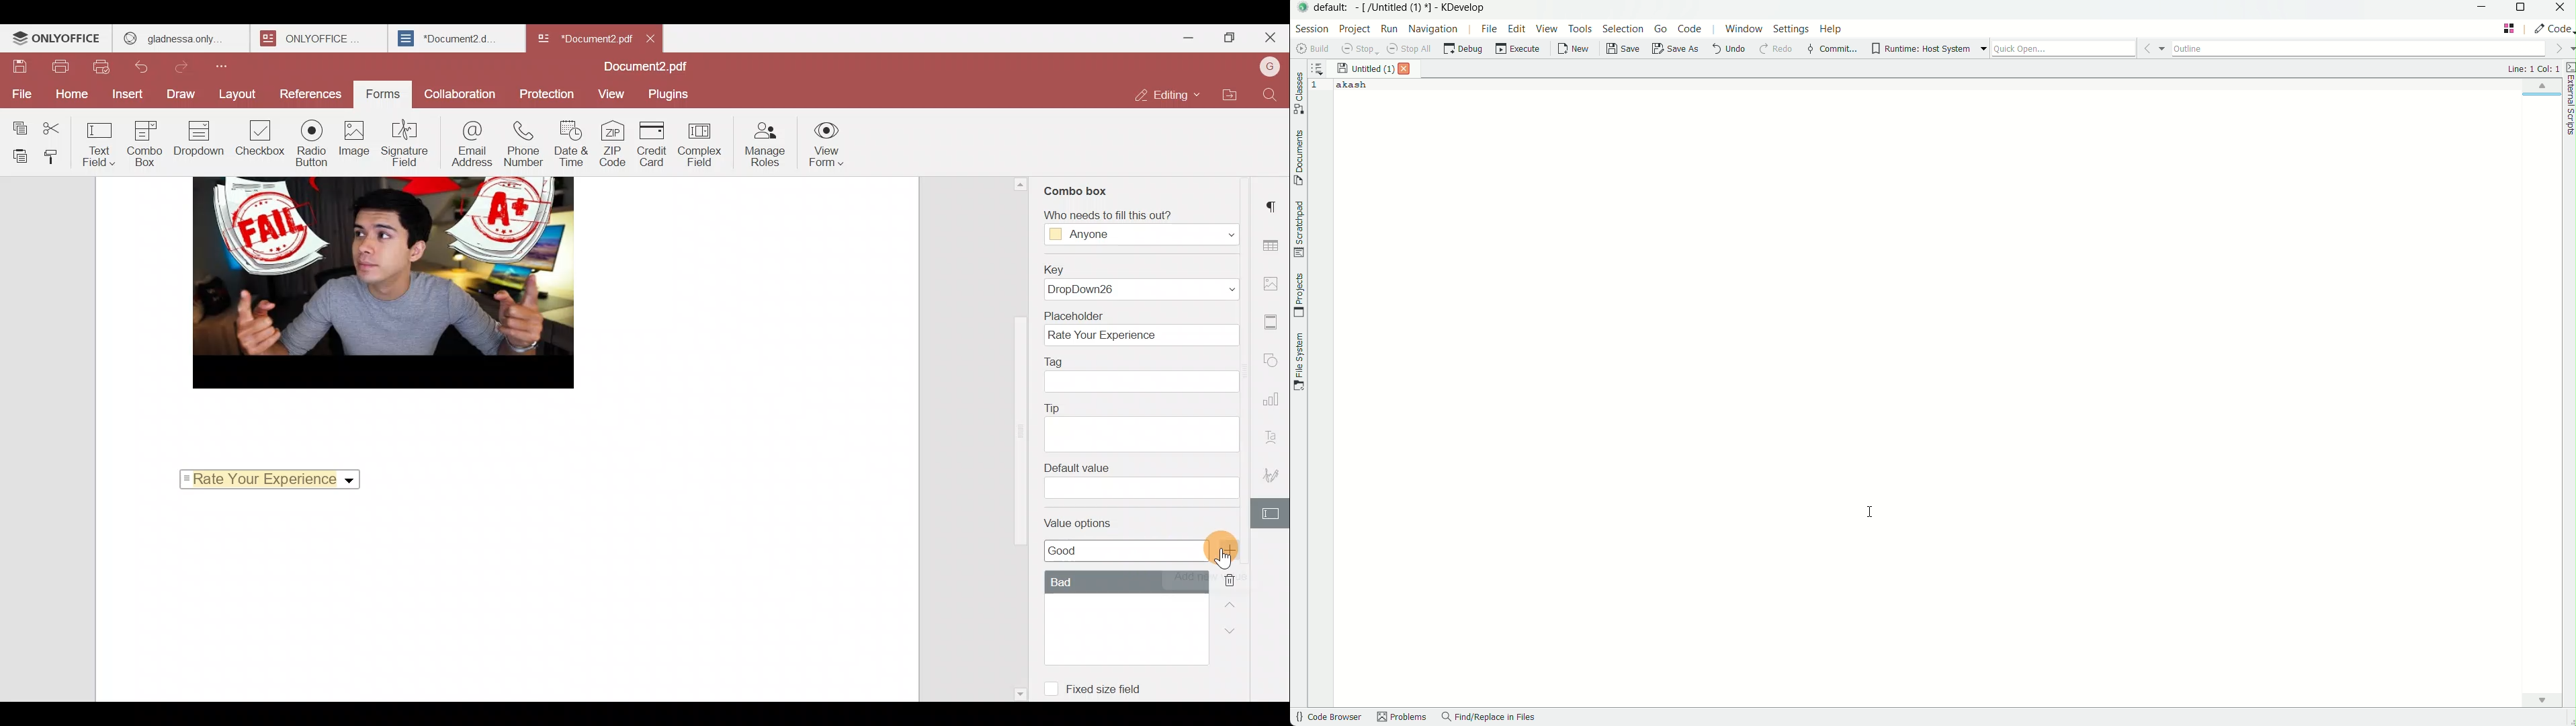 The image size is (2576, 728). I want to click on Placeholder, so click(1140, 327).